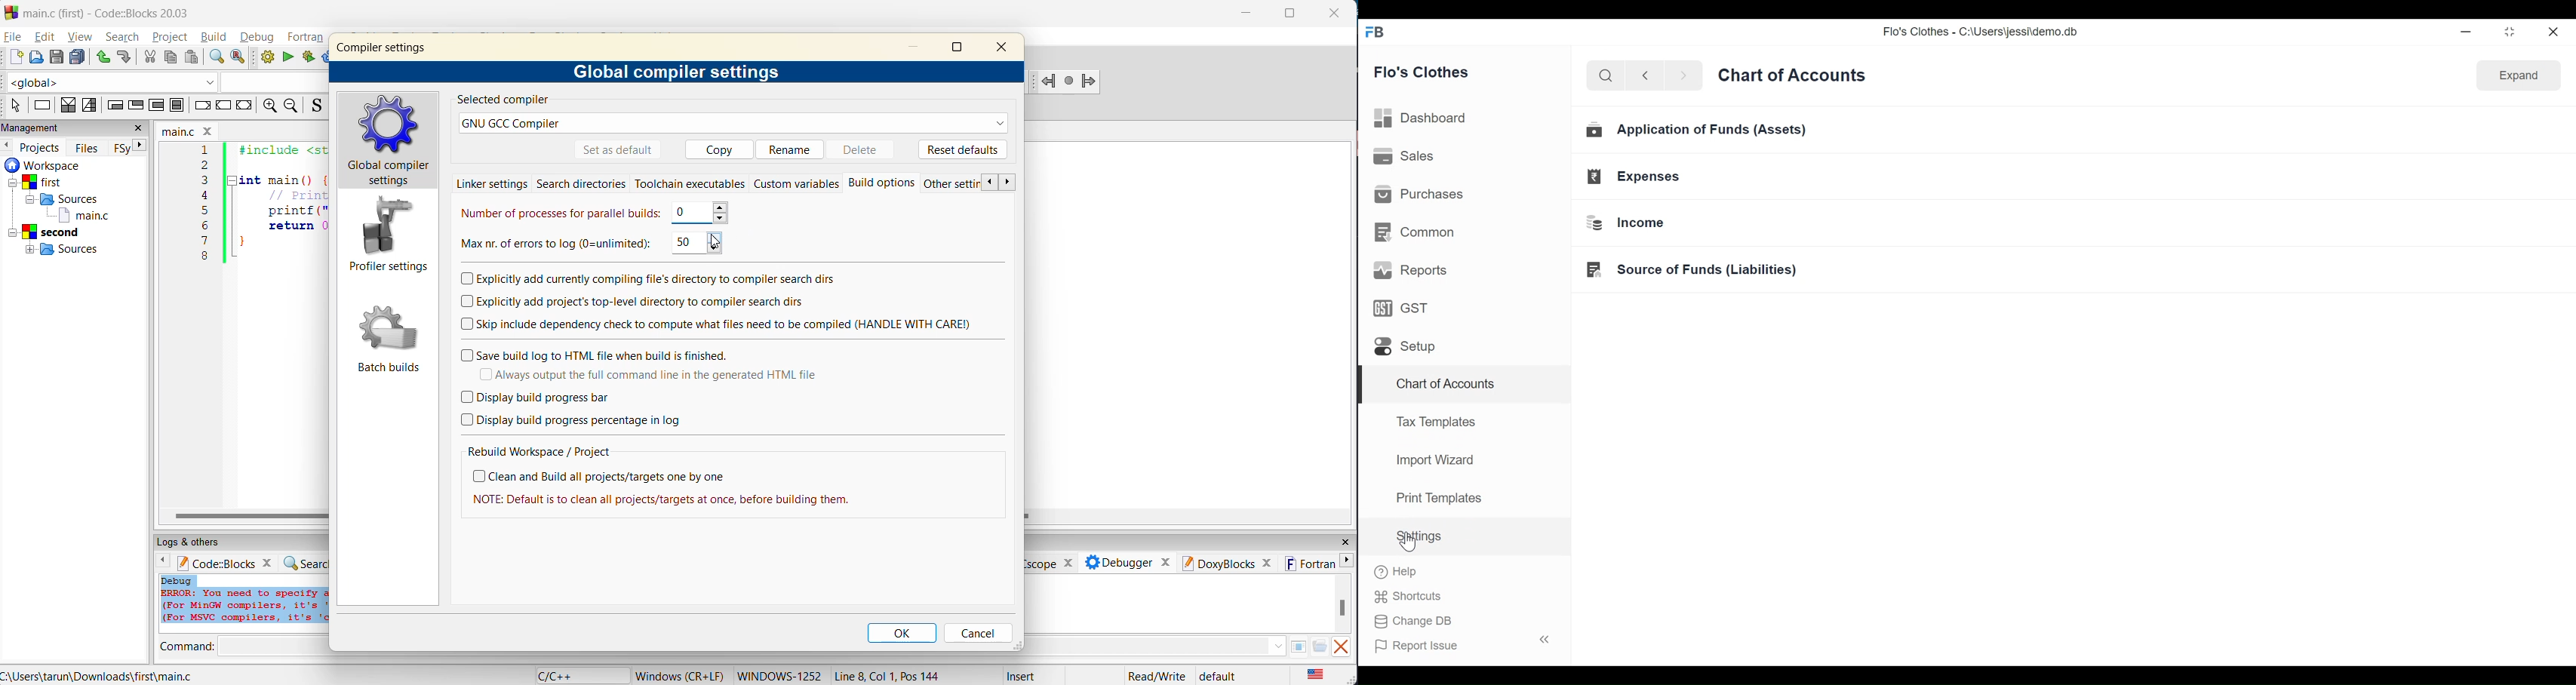 This screenshot has width=2576, height=700. Describe the element at coordinates (556, 676) in the screenshot. I see `language` at that location.